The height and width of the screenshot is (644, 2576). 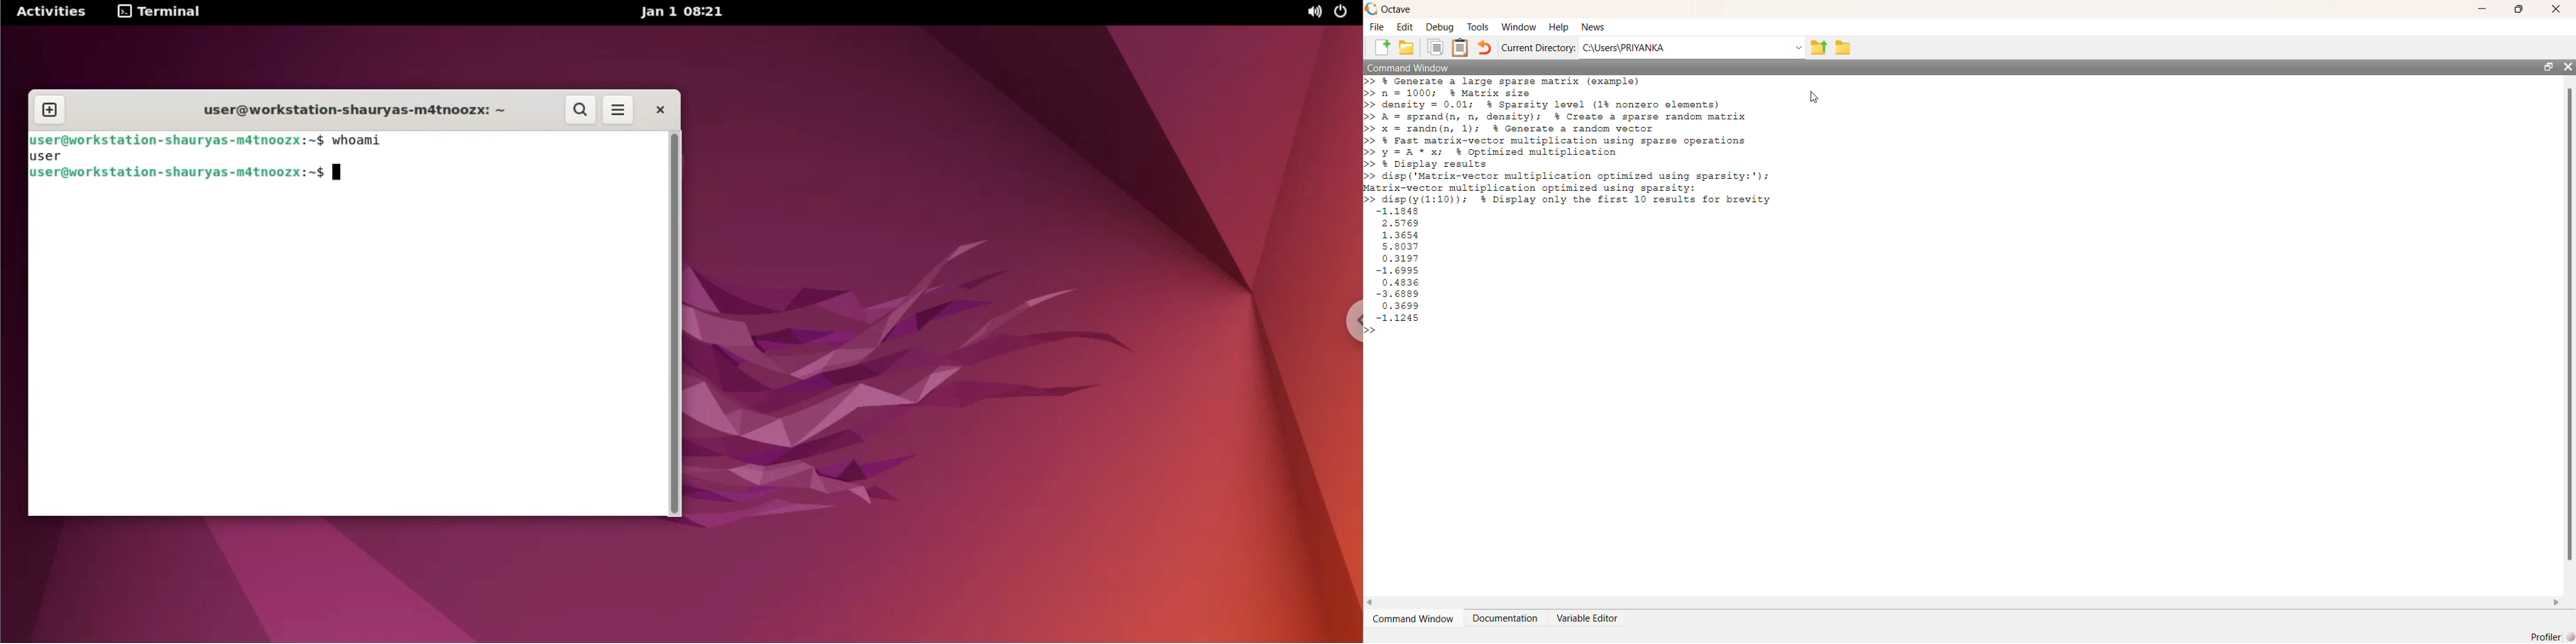 I want to click on profiler, so click(x=2549, y=637).